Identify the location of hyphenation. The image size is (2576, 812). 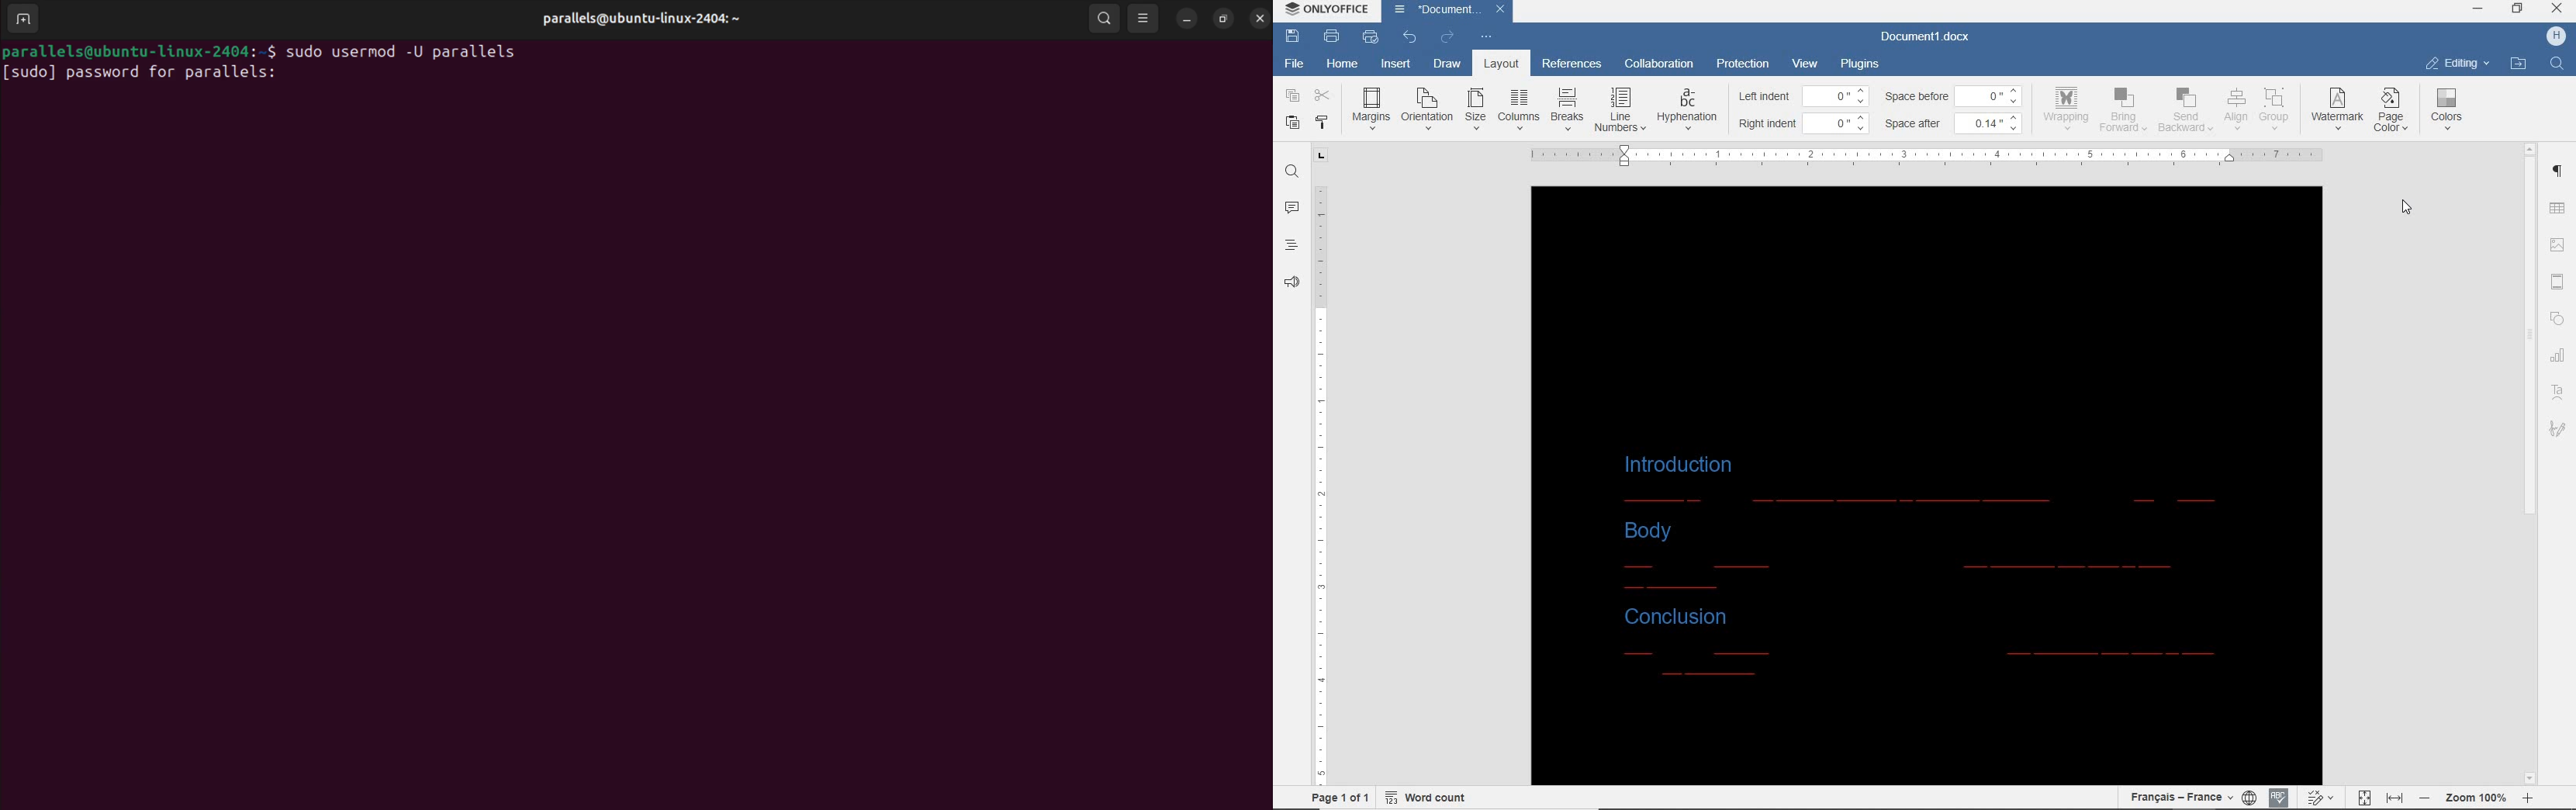
(1690, 115).